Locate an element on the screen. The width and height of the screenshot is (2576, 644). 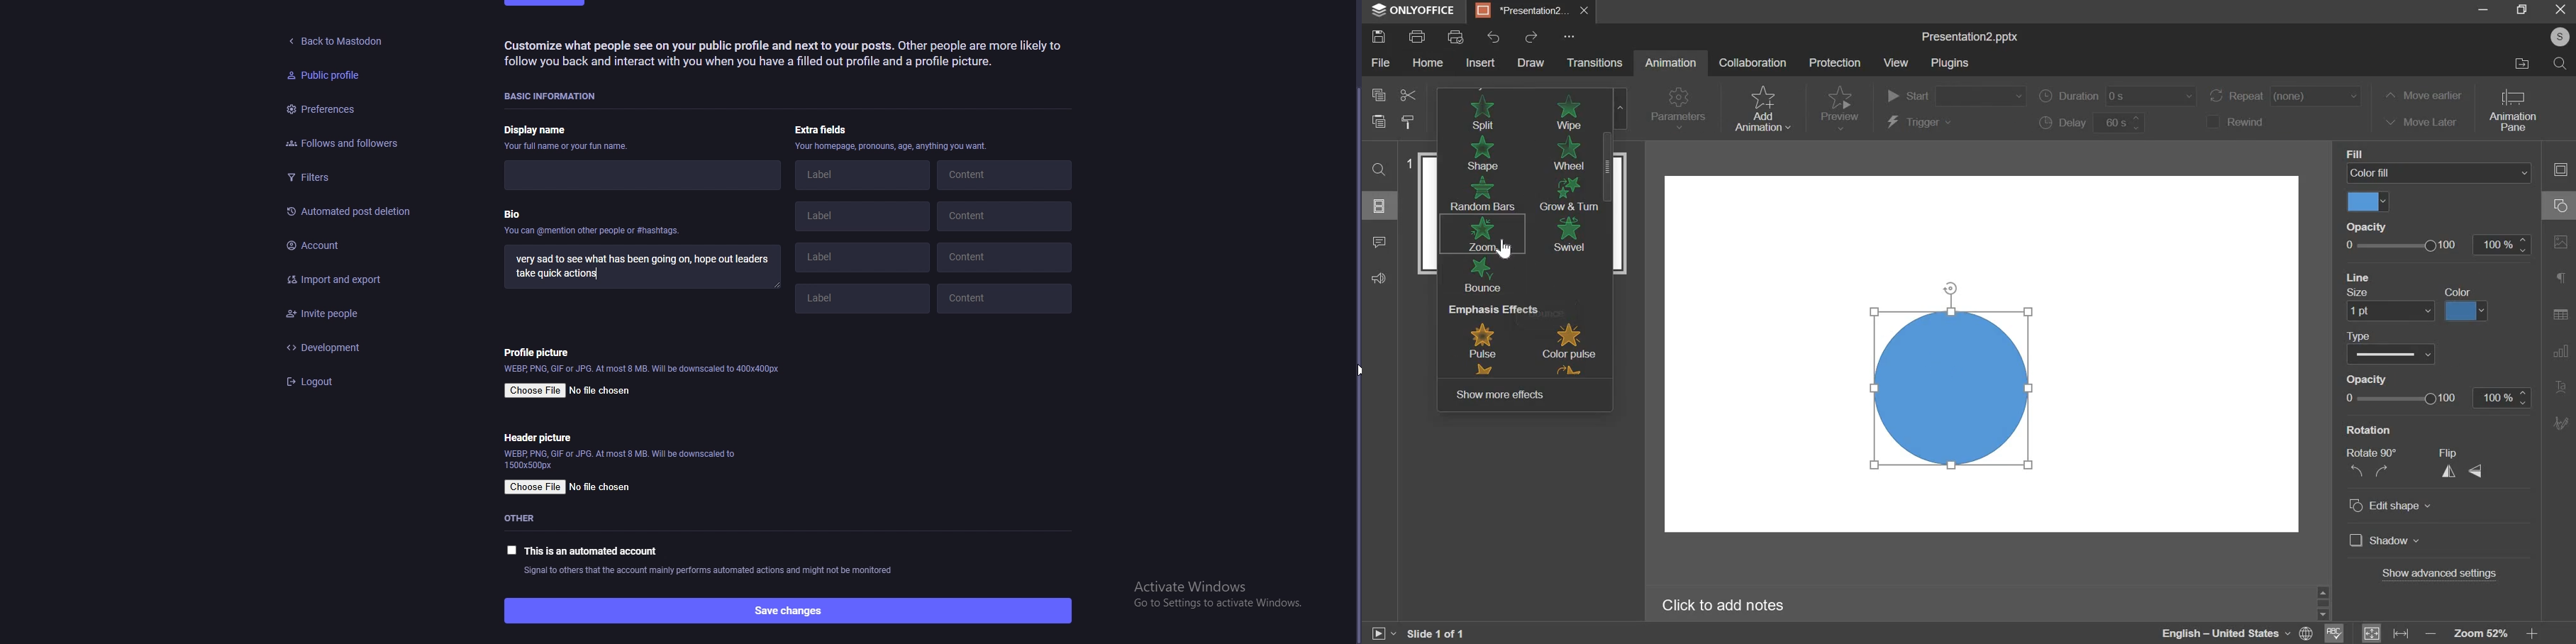
fill color is located at coordinates (2368, 202).